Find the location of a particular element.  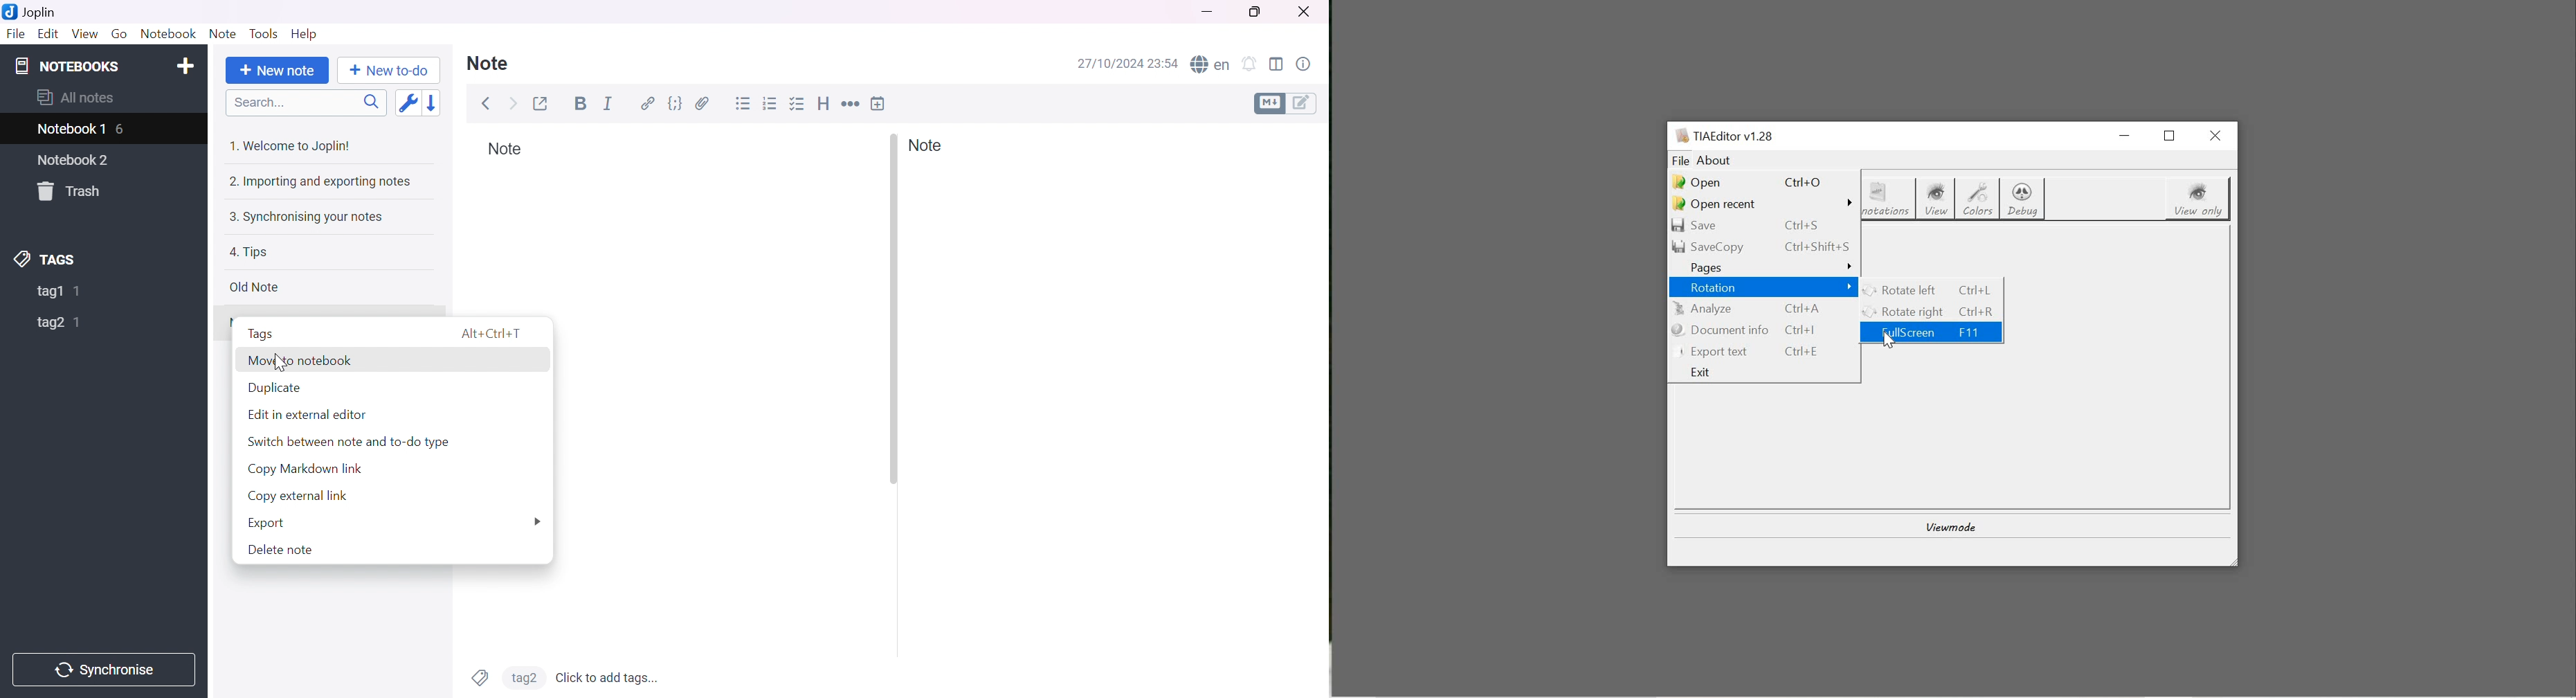

Edit in external editor is located at coordinates (312, 415).